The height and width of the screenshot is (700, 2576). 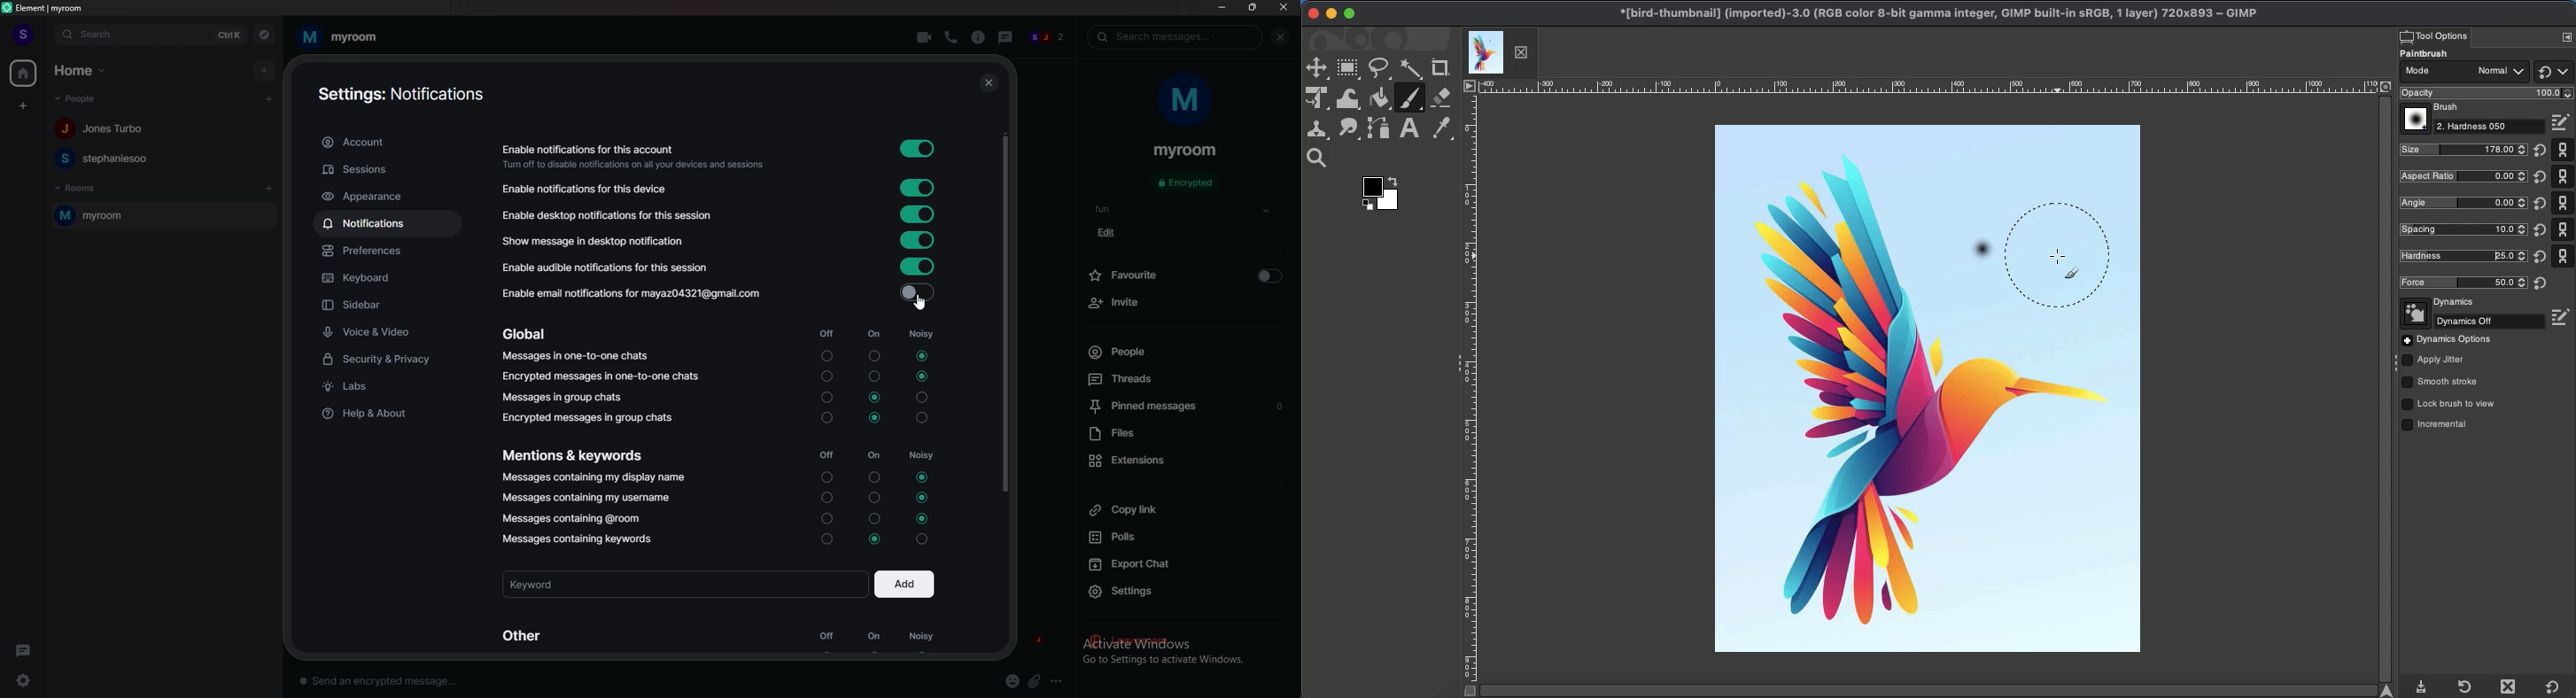 I want to click on Fill color, so click(x=1379, y=98).